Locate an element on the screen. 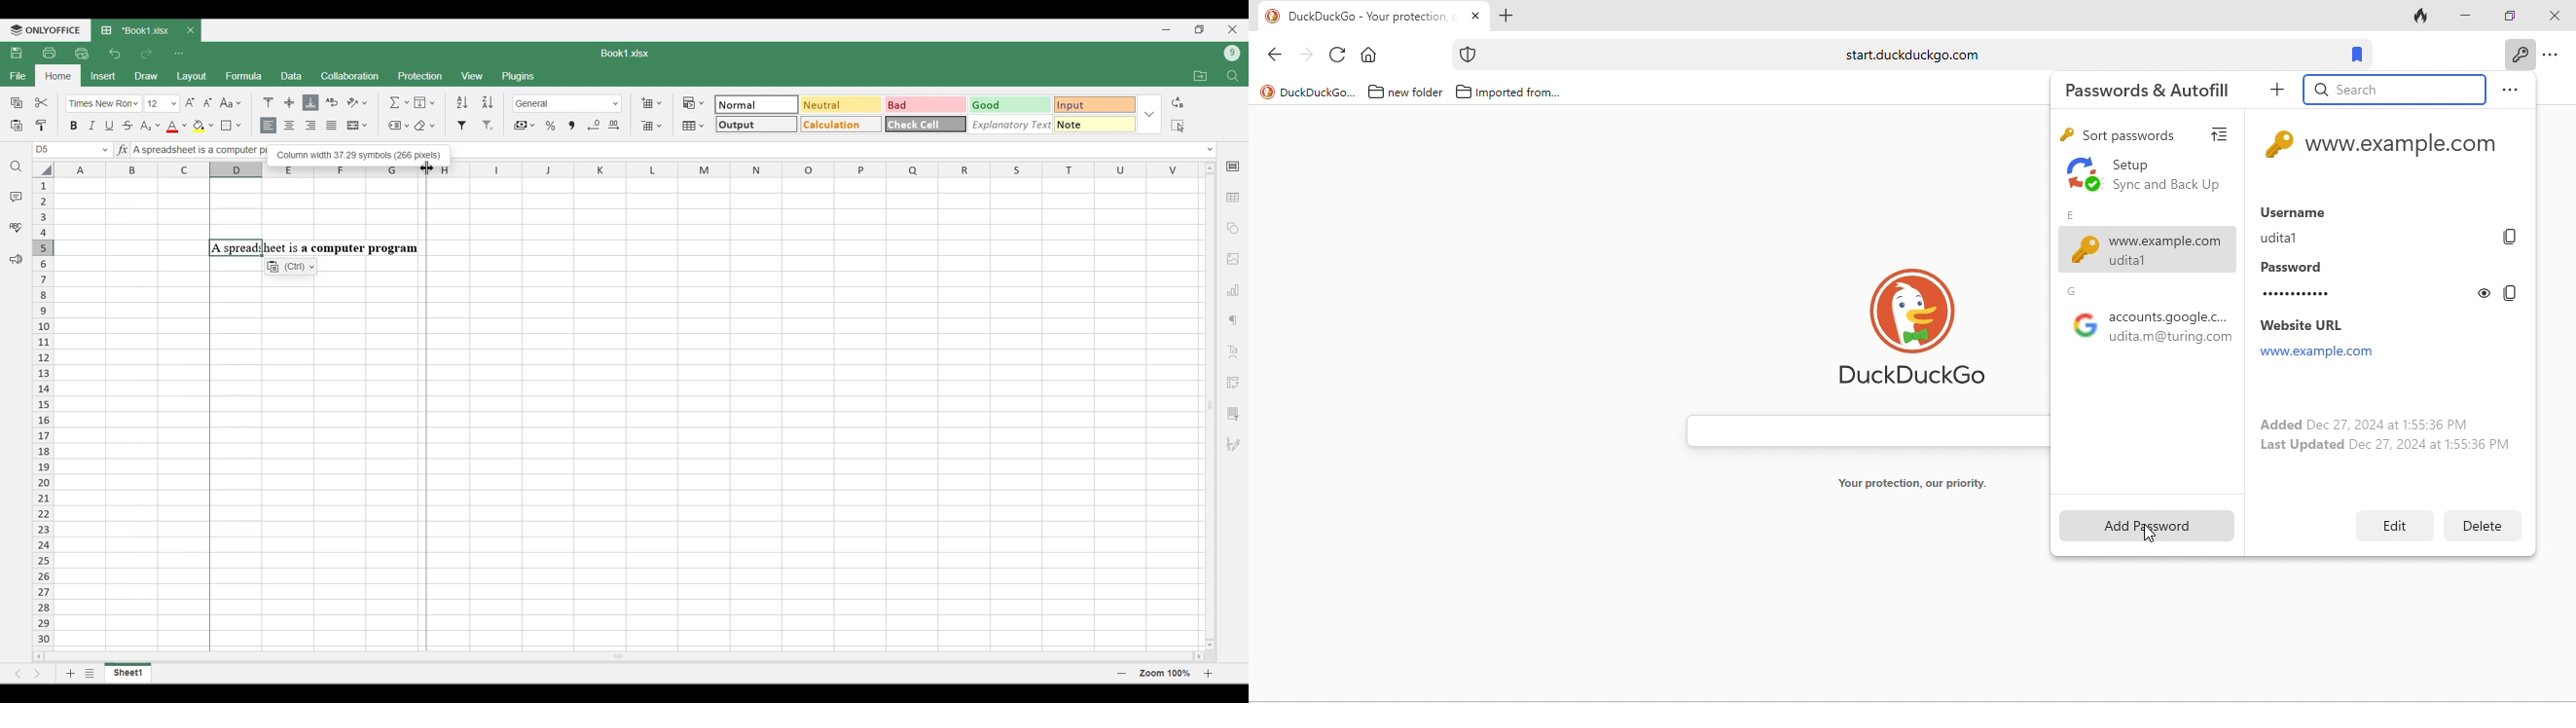 The width and height of the screenshot is (2576, 728). Current sheet is located at coordinates (128, 673).